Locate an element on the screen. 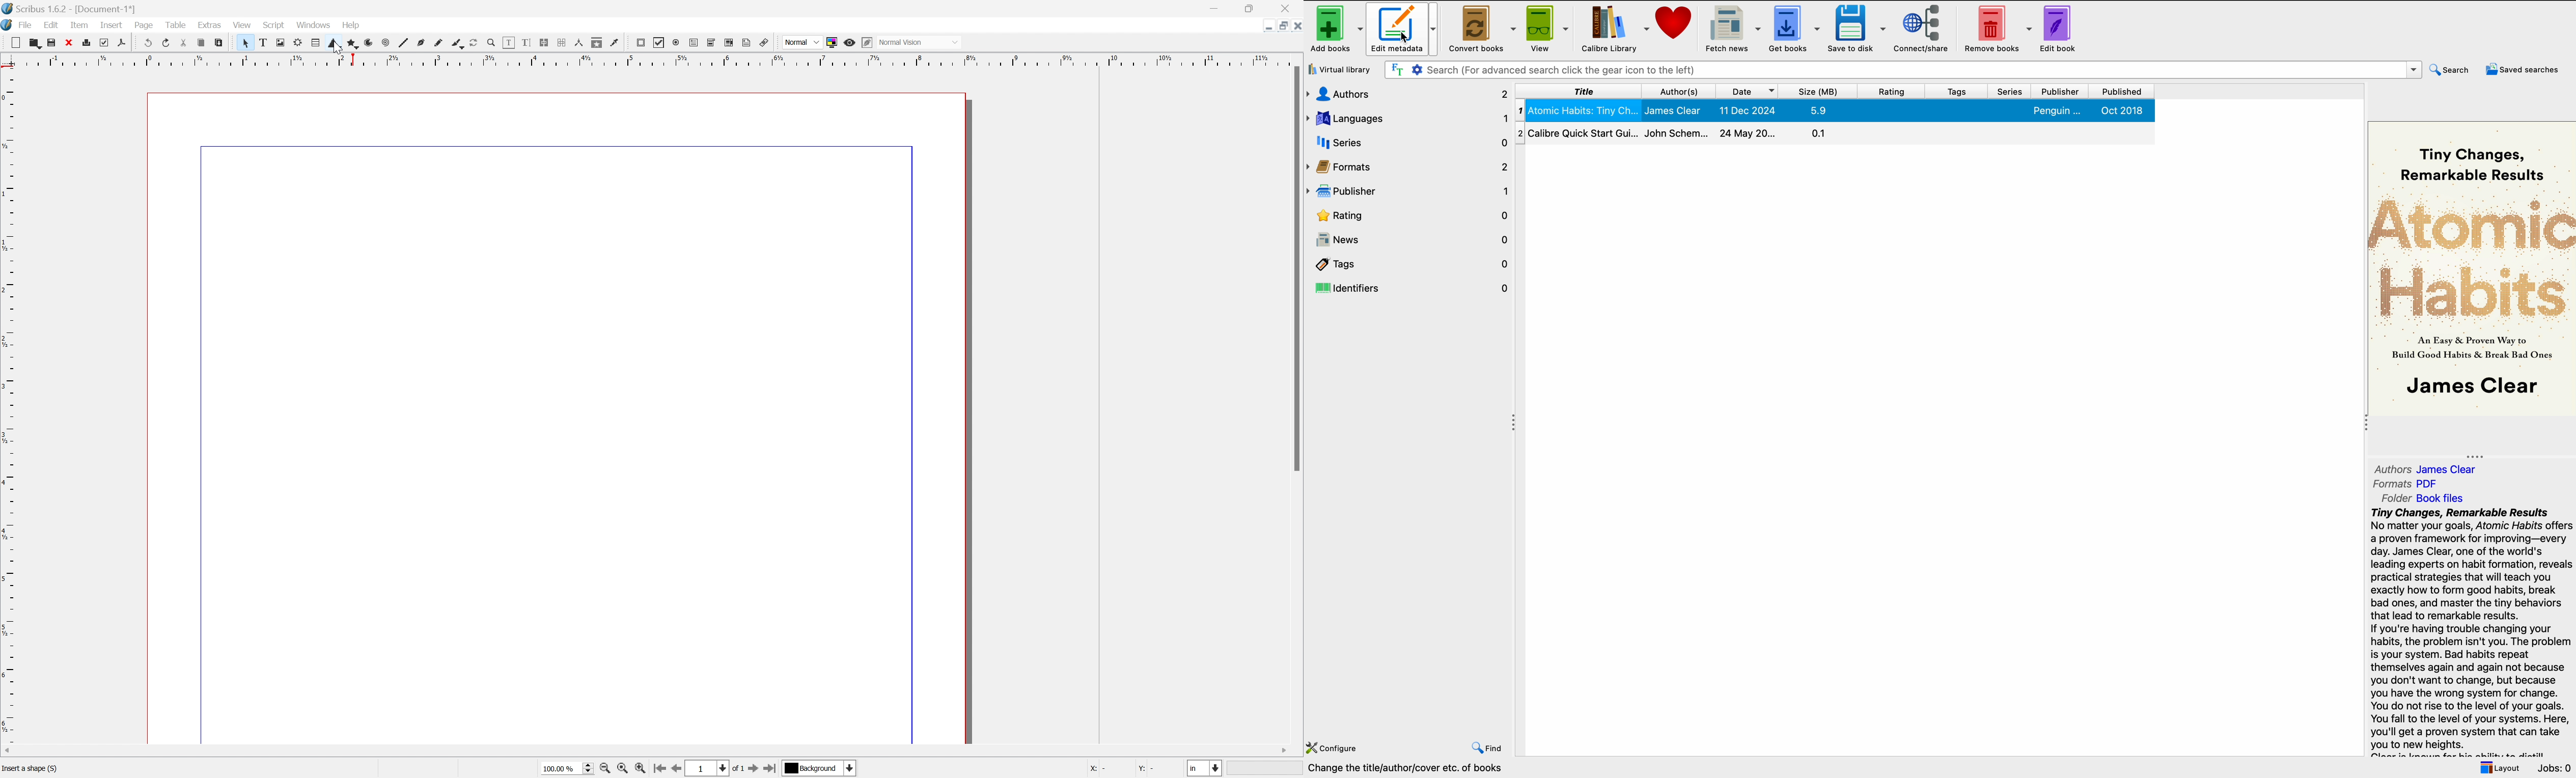 Image resolution: width=2576 pixels, height=784 pixels. Zoom in or out is located at coordinates (490, 42).